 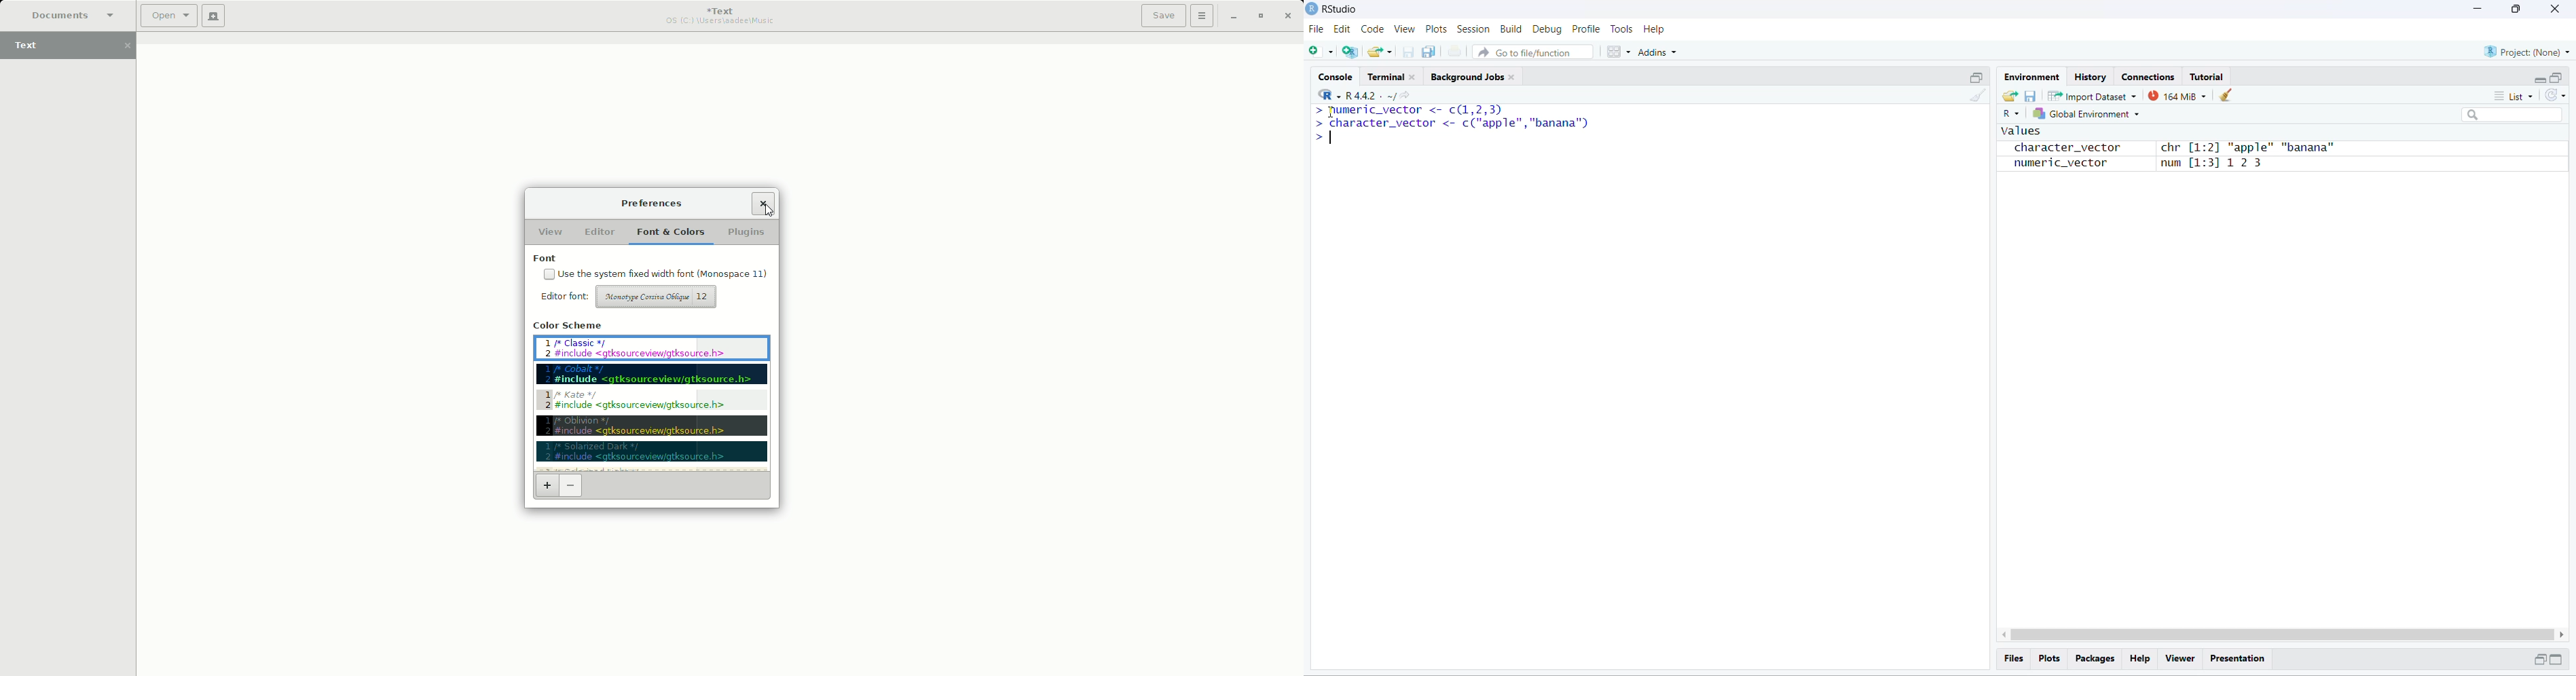 What do you see at coordinates (1511, 28) in the screenshot?
I see `Build` at bounding box center [1511, 28].